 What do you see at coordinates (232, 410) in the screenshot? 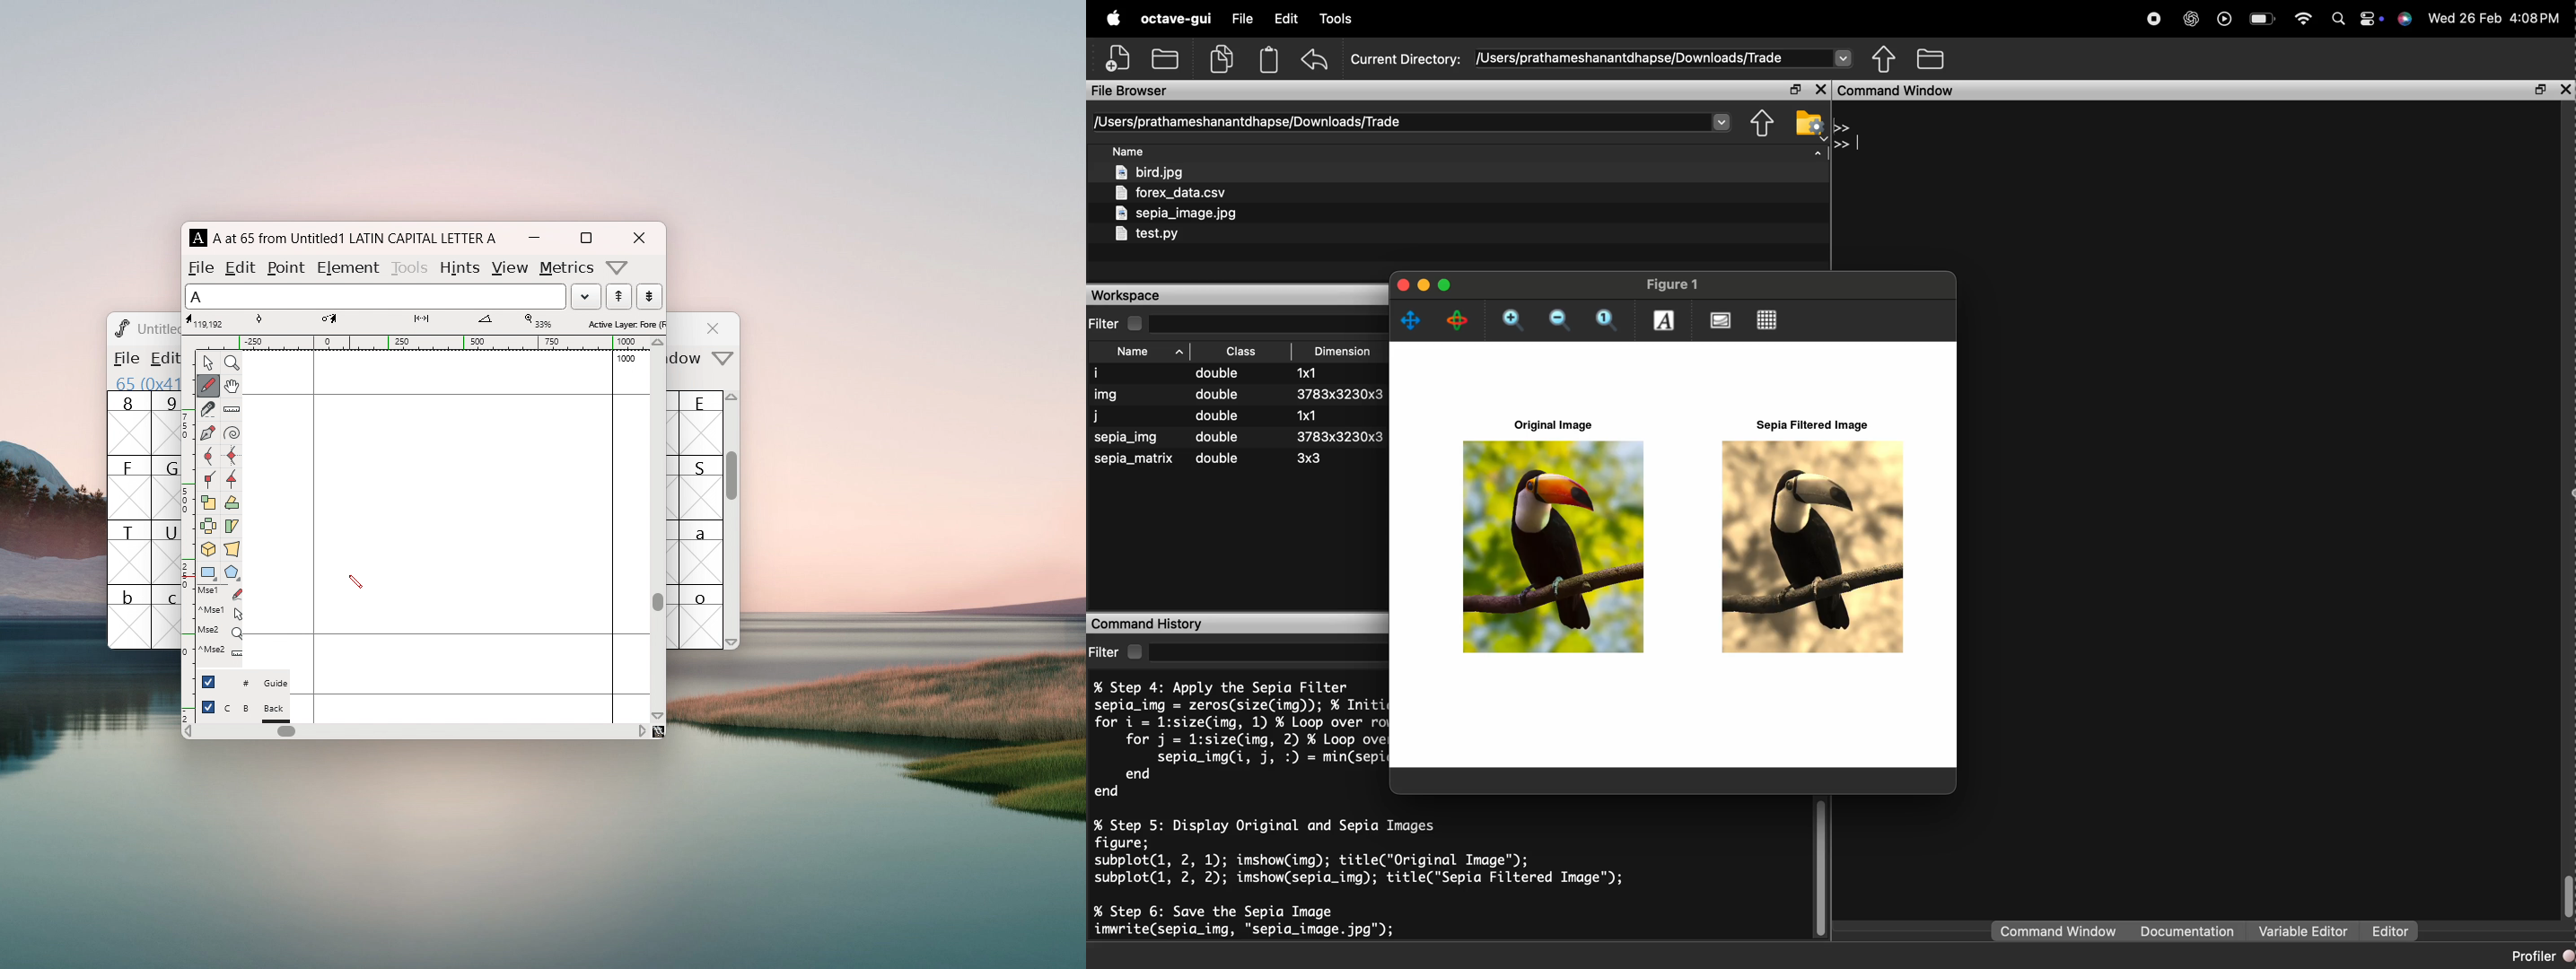
I see `measure distance, angle between points` at bounding box center [232, 410].